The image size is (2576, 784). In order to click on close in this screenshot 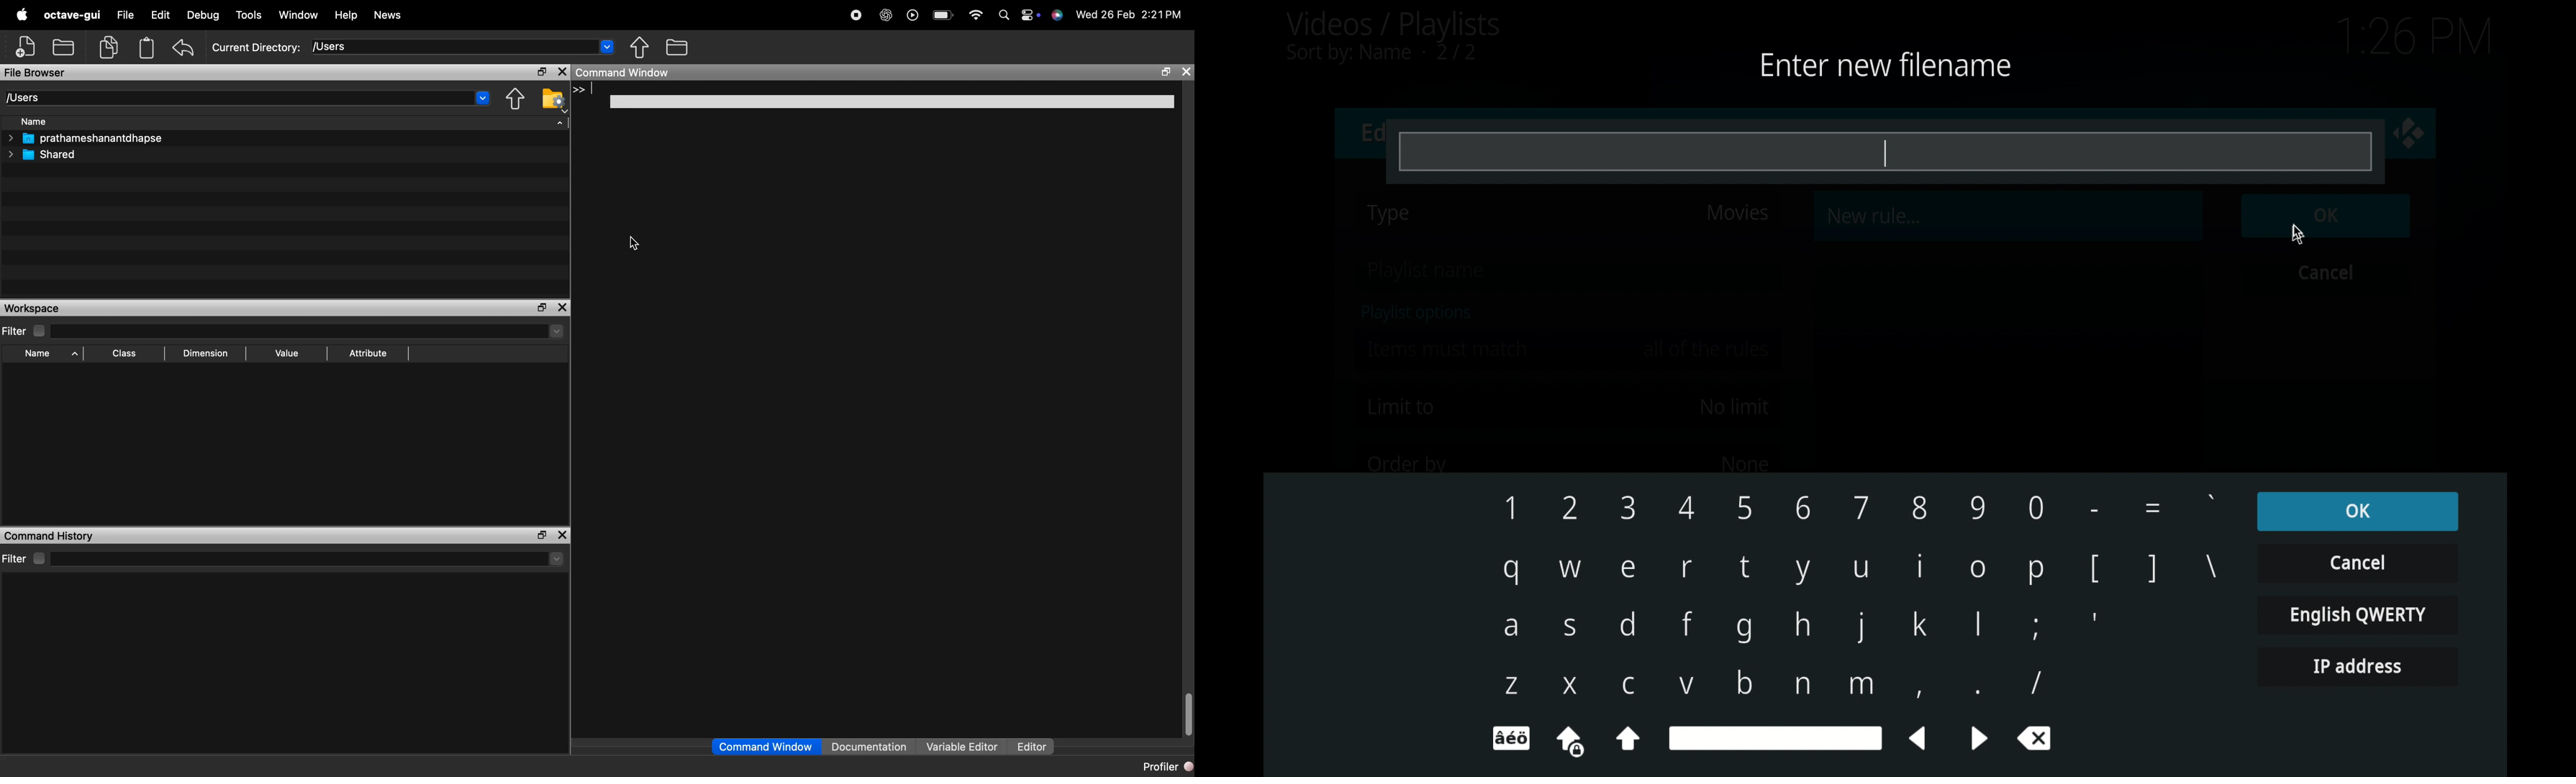, I will do `click(2409, 133)`.